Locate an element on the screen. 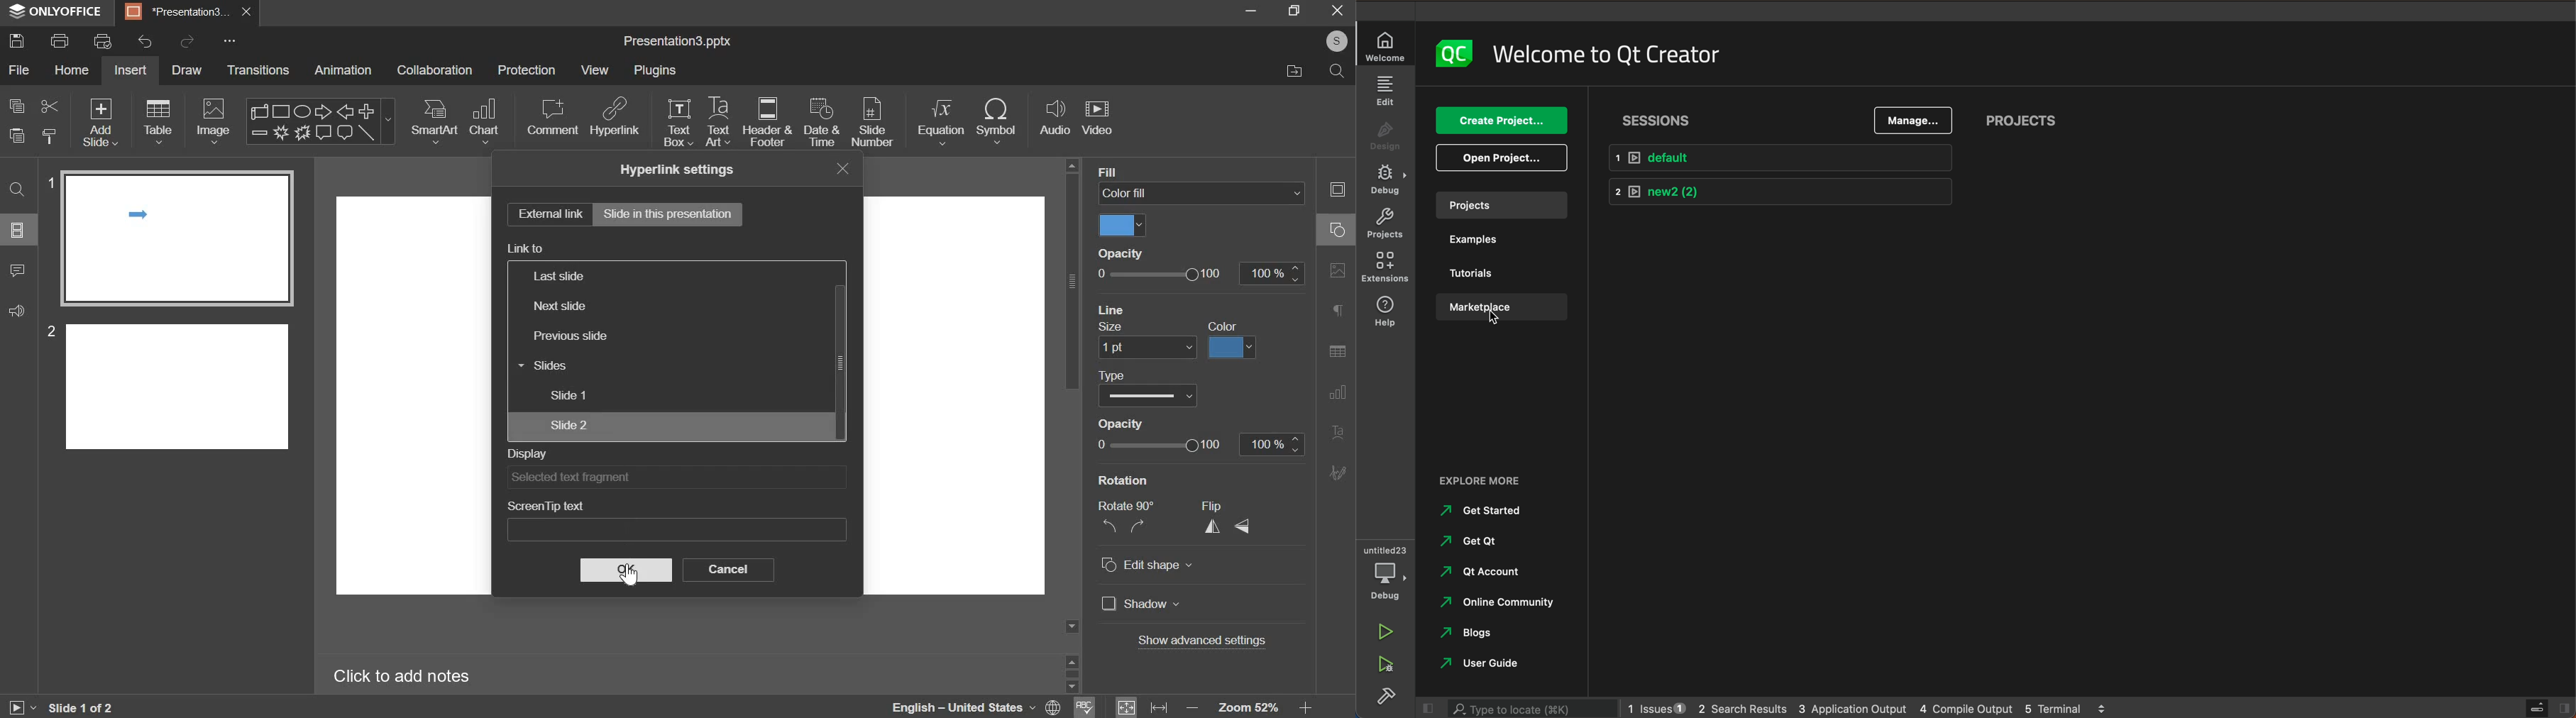 This screenshot has height=728, width=2576. spelling is located at coordinates (1084, 706).